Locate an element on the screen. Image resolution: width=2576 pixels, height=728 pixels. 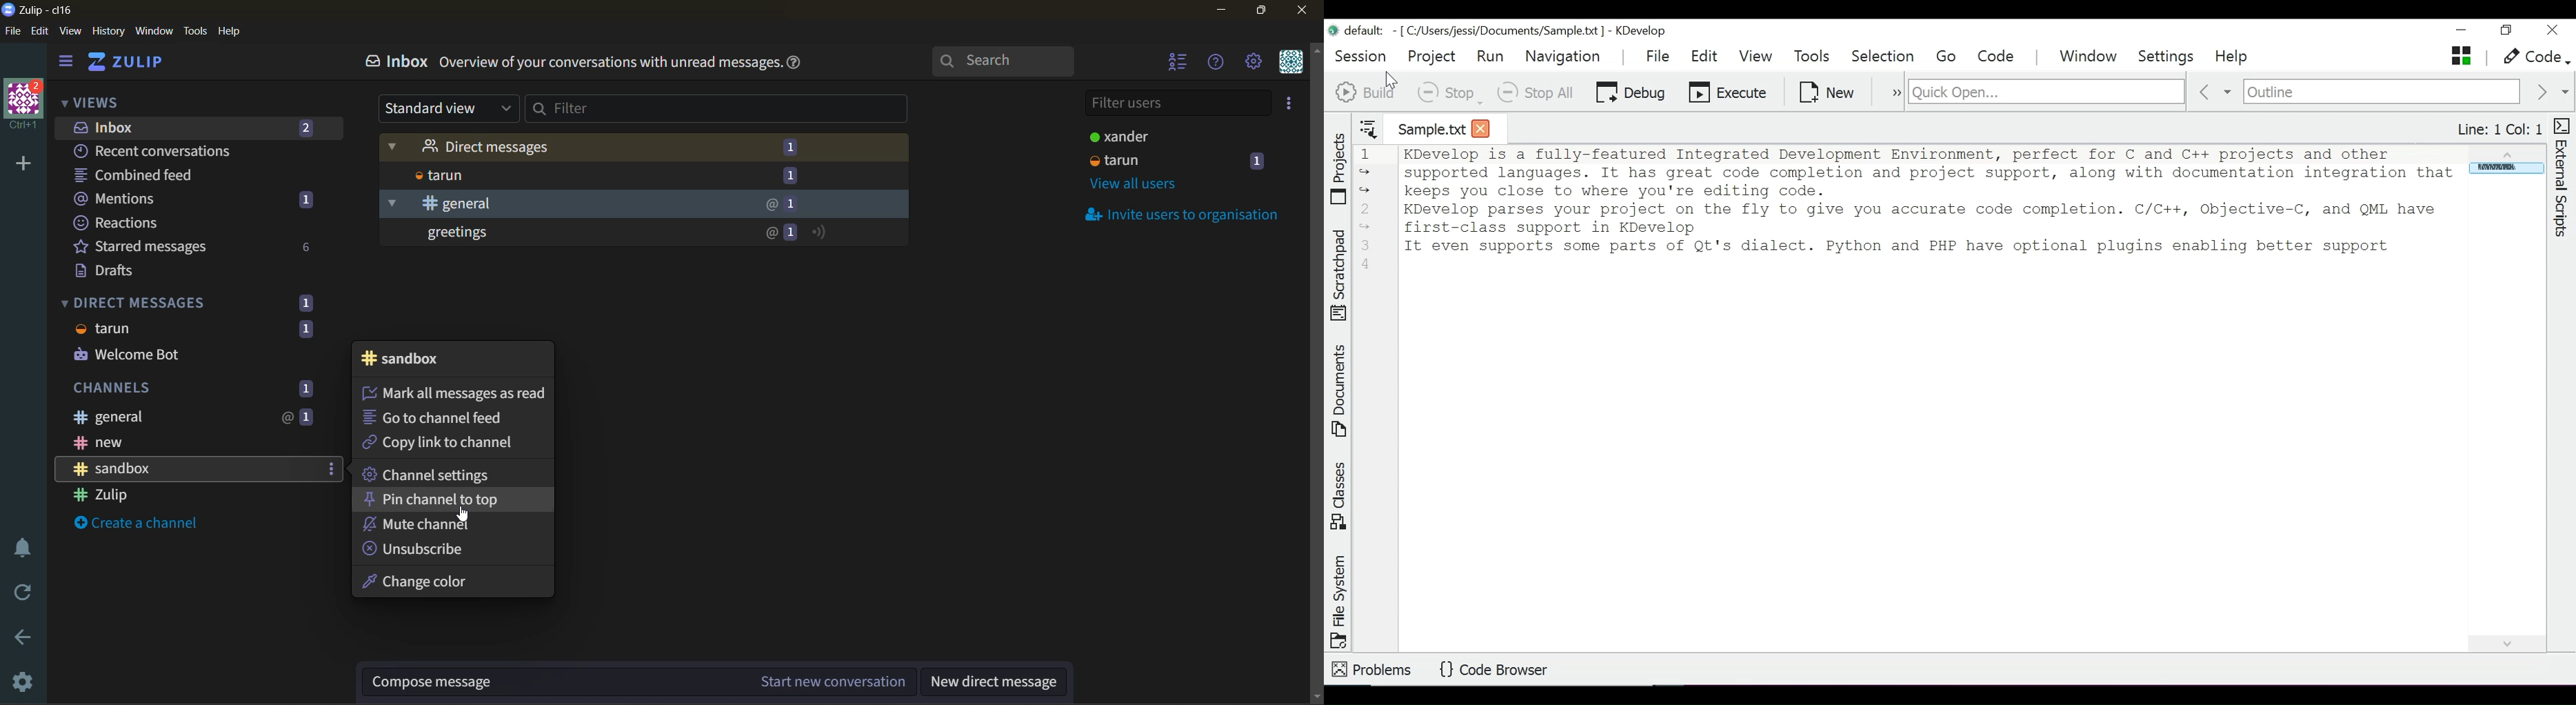
options is located at coordinates (332, 470).